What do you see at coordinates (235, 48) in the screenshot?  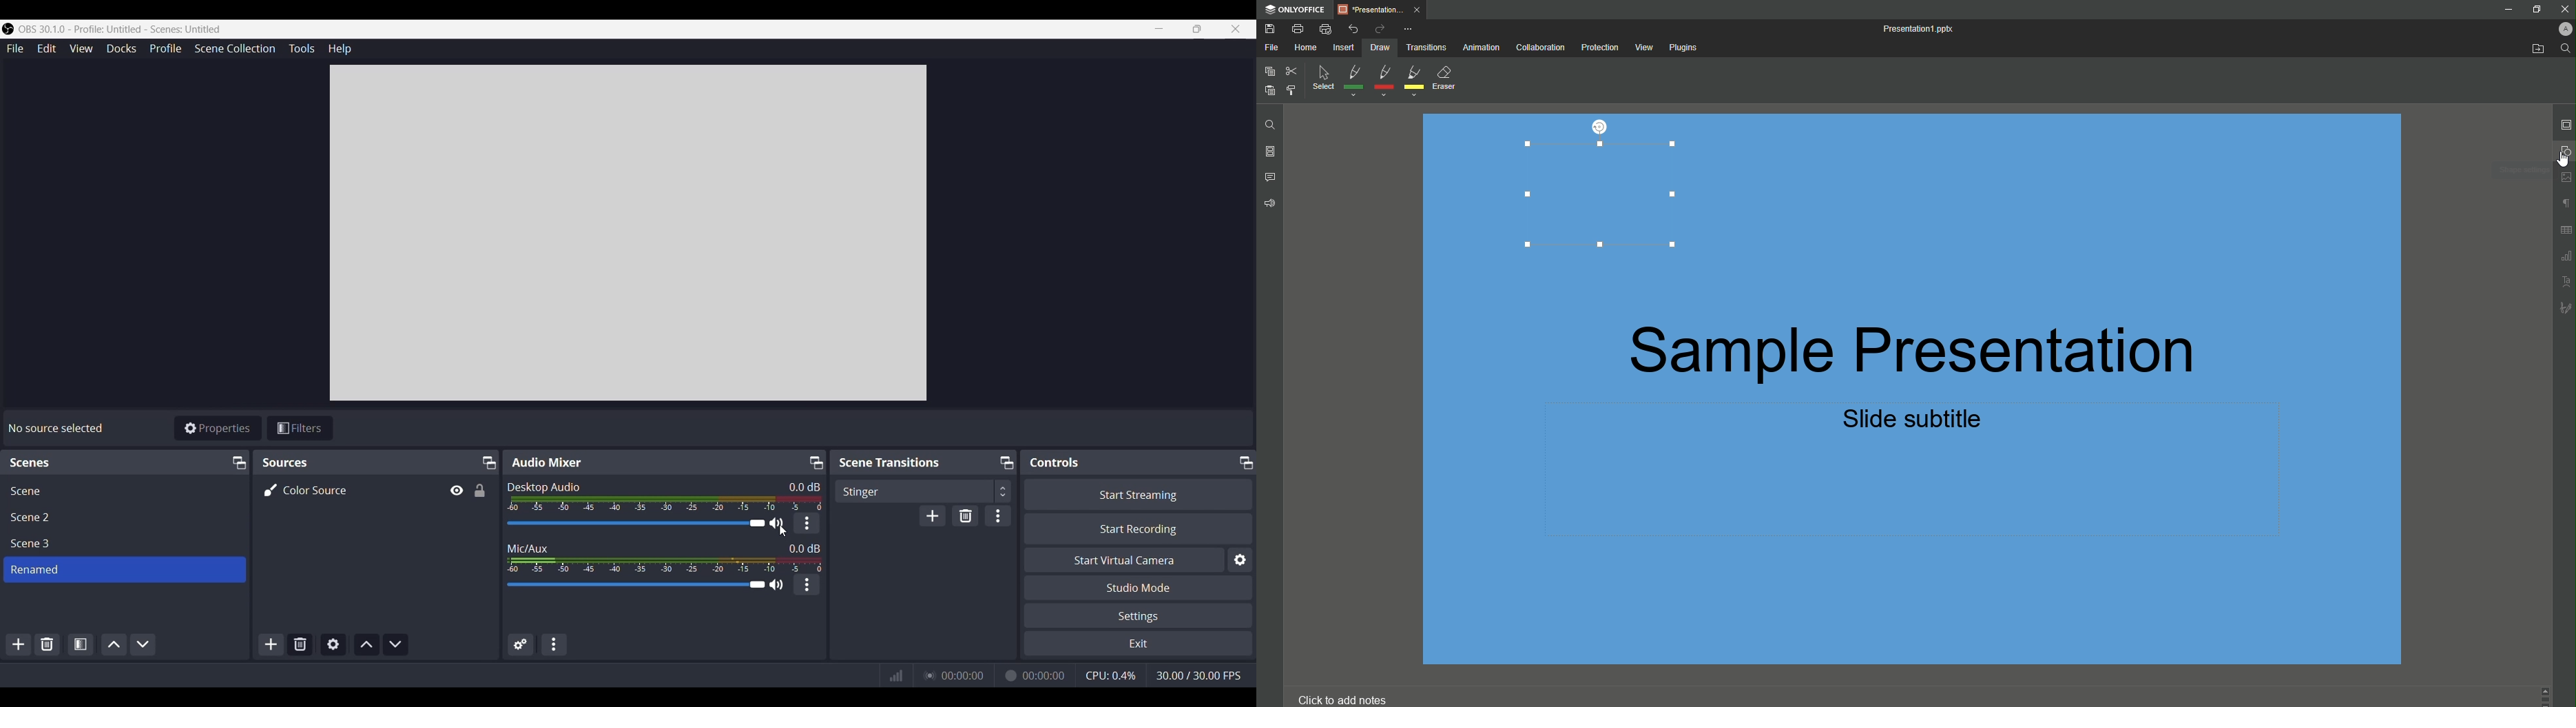 I see `Scene collection` at bounding box center [235, 48].